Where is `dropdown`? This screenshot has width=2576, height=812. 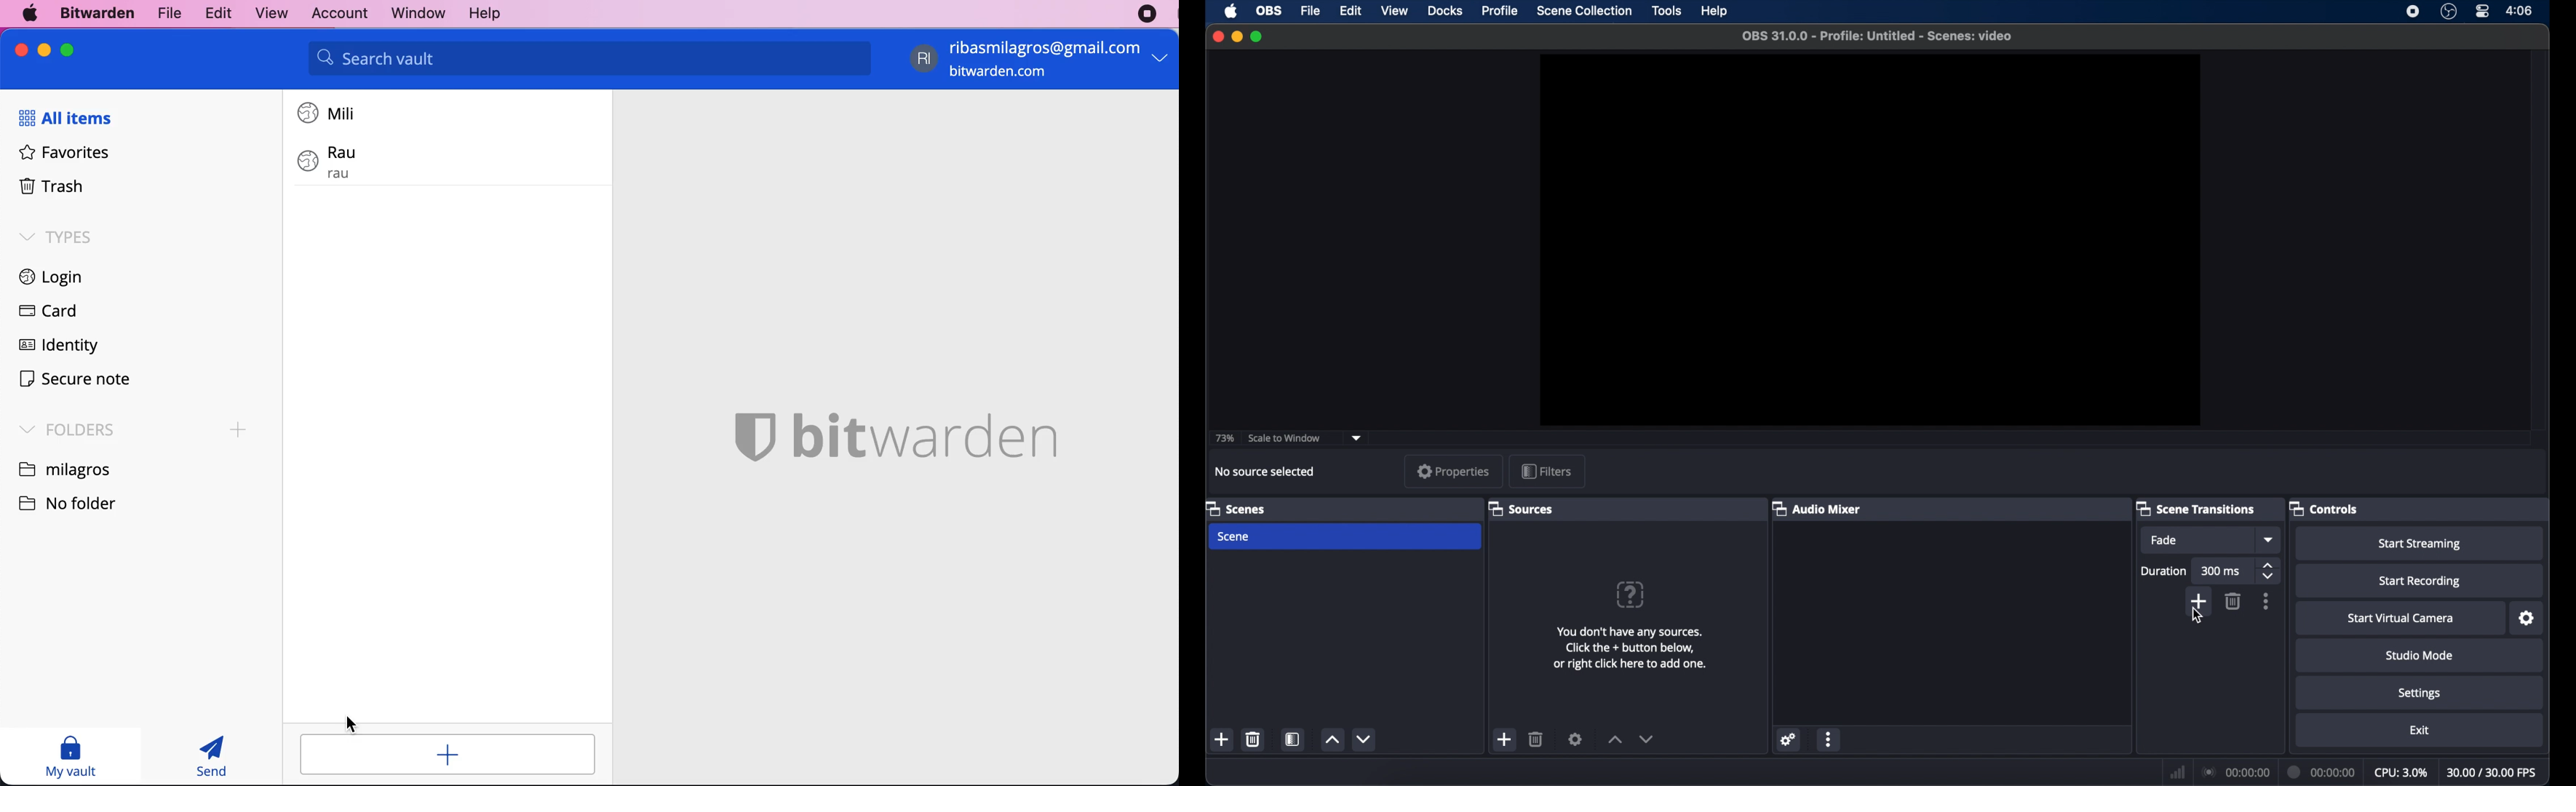
dropdown is located at coordinates (1358, 438).